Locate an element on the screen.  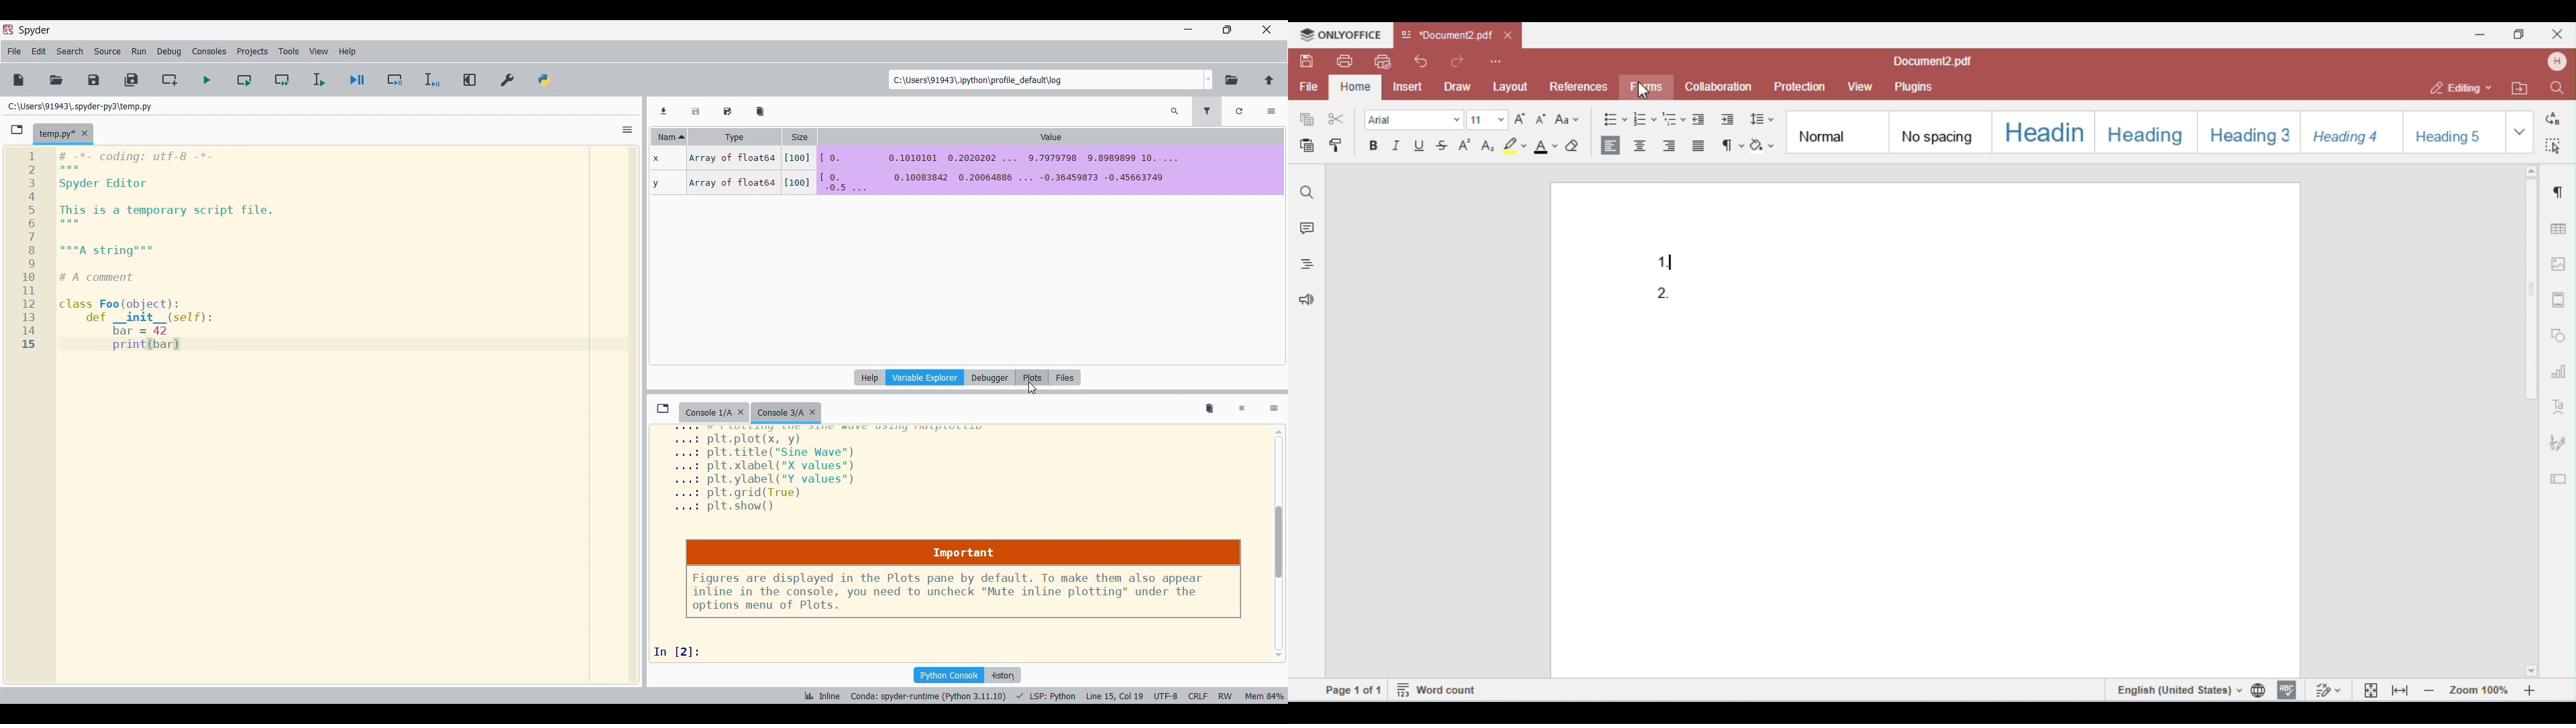
CURSOR is located at coordinates (1036, 387).